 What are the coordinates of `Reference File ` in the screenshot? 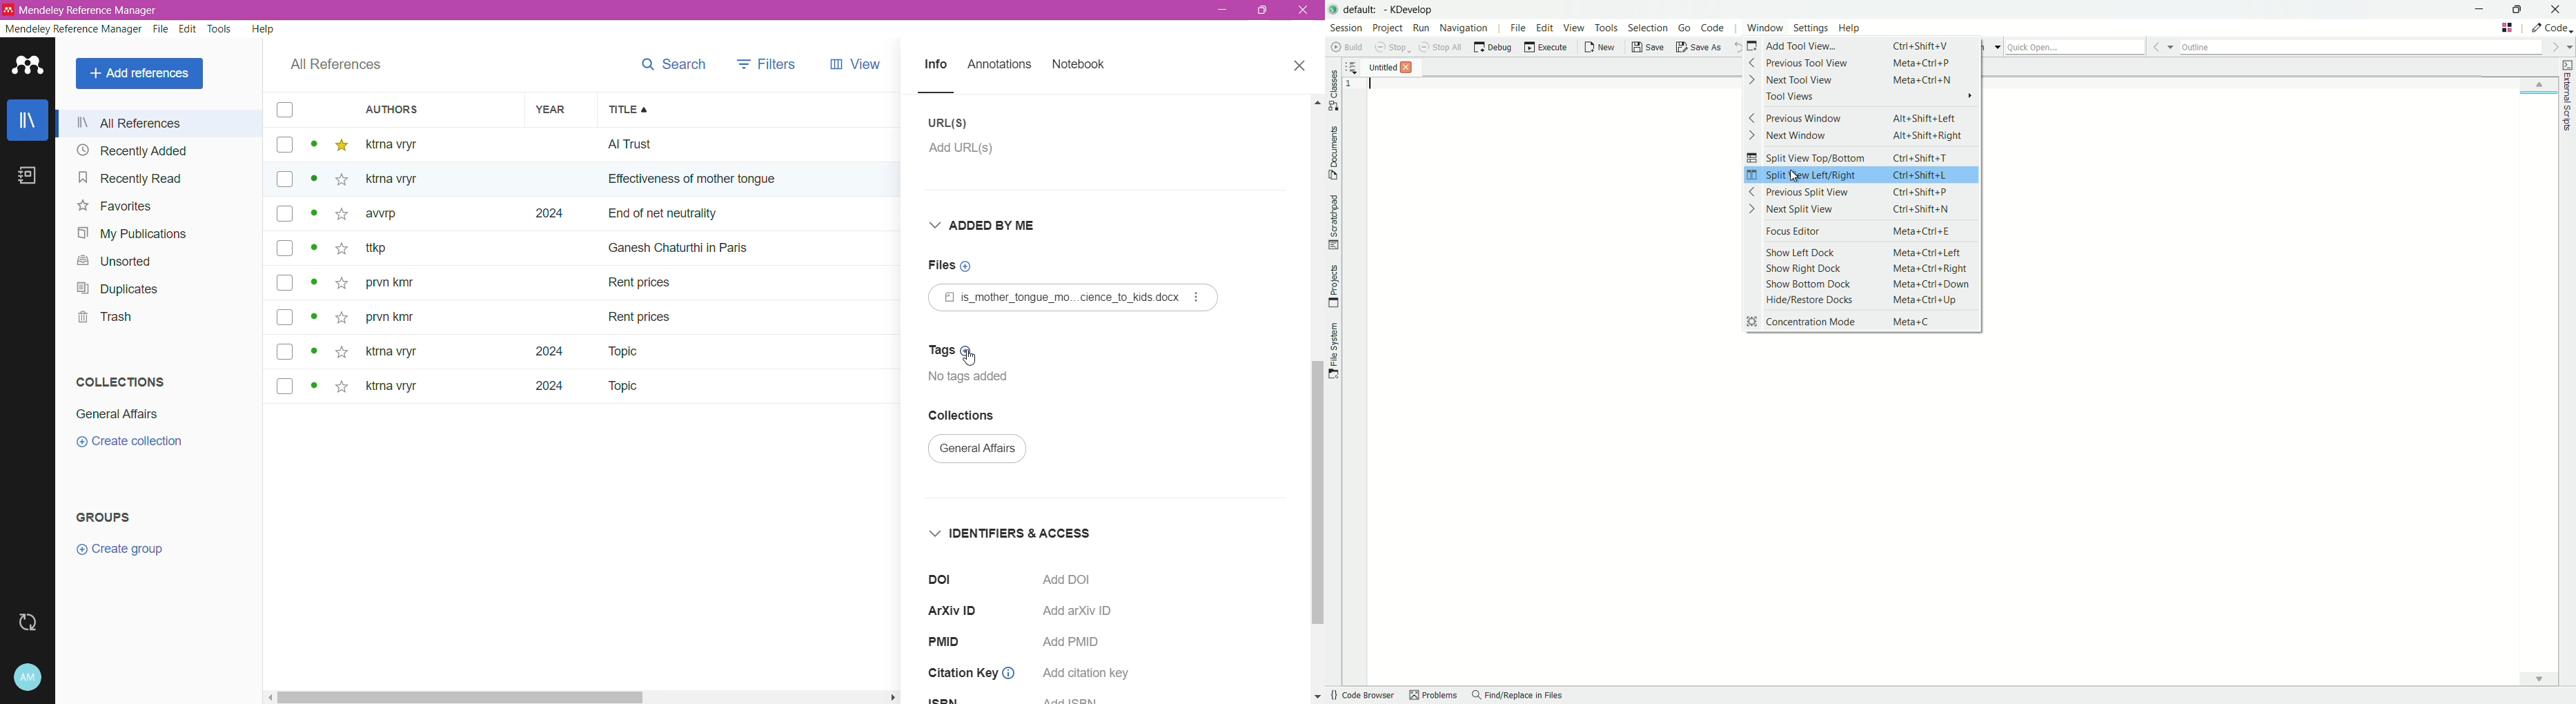 It's located at (1074, 297).